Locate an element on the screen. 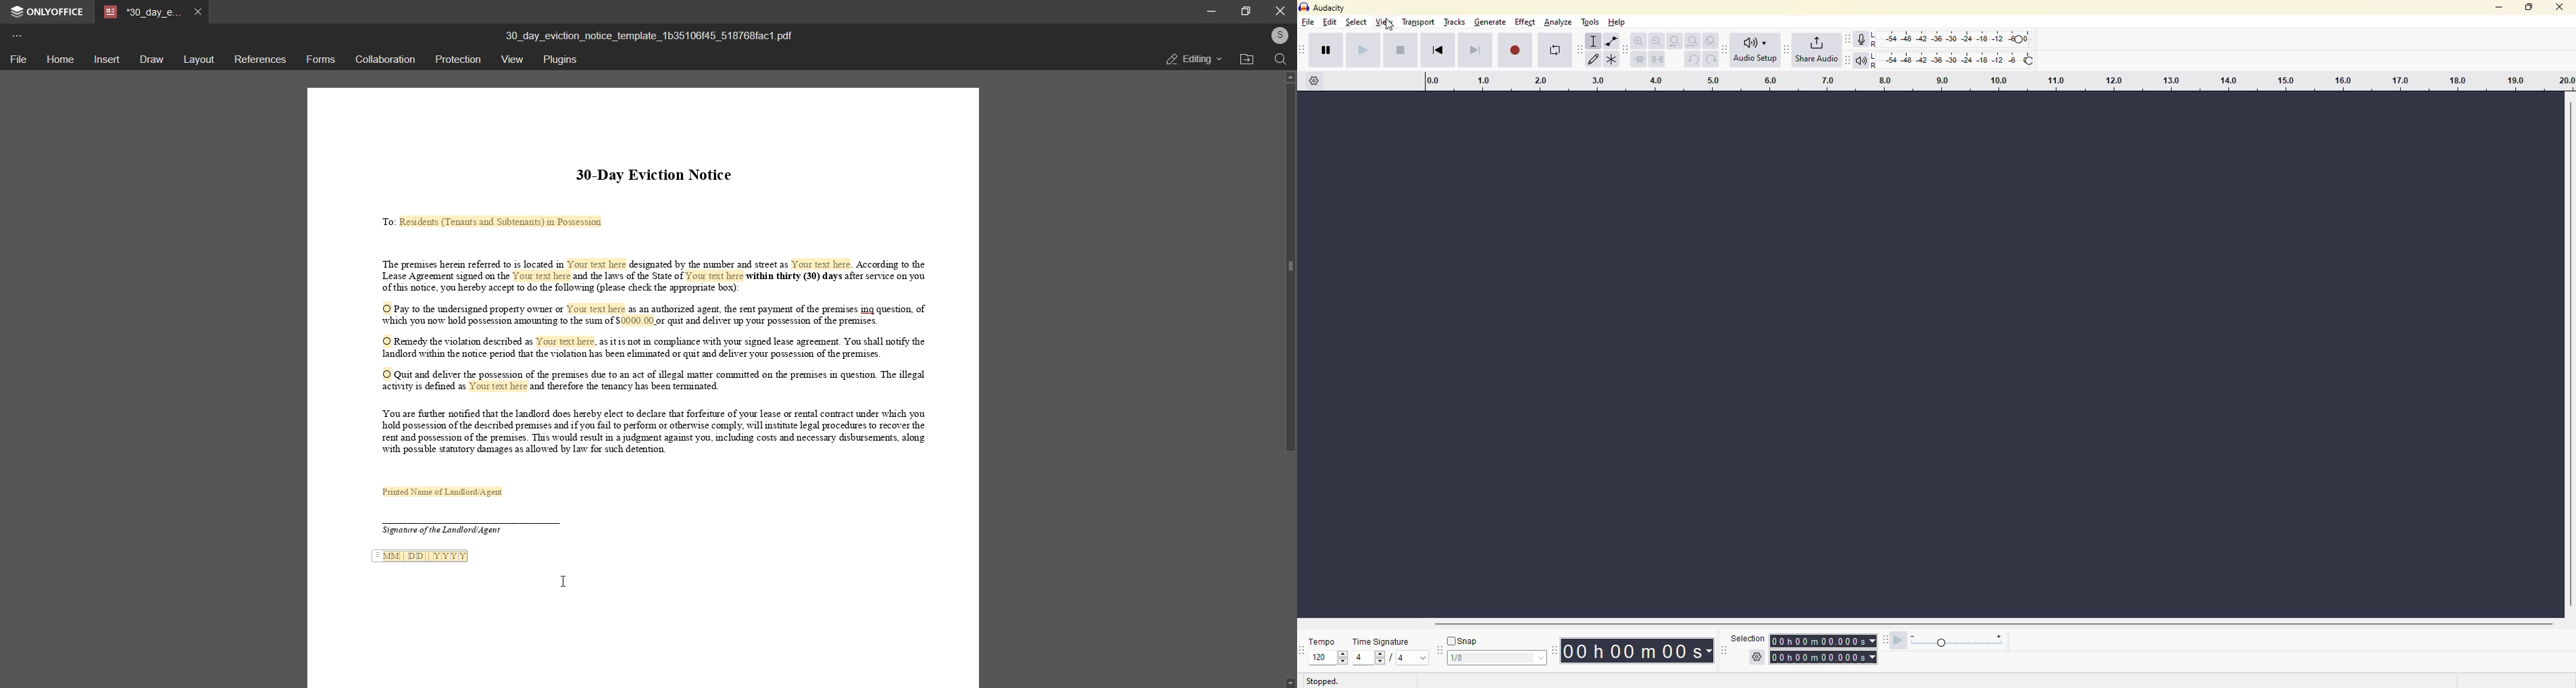 The width and height of the screenshot is (2576, 700). undo is located at coordinates (1692, 60).